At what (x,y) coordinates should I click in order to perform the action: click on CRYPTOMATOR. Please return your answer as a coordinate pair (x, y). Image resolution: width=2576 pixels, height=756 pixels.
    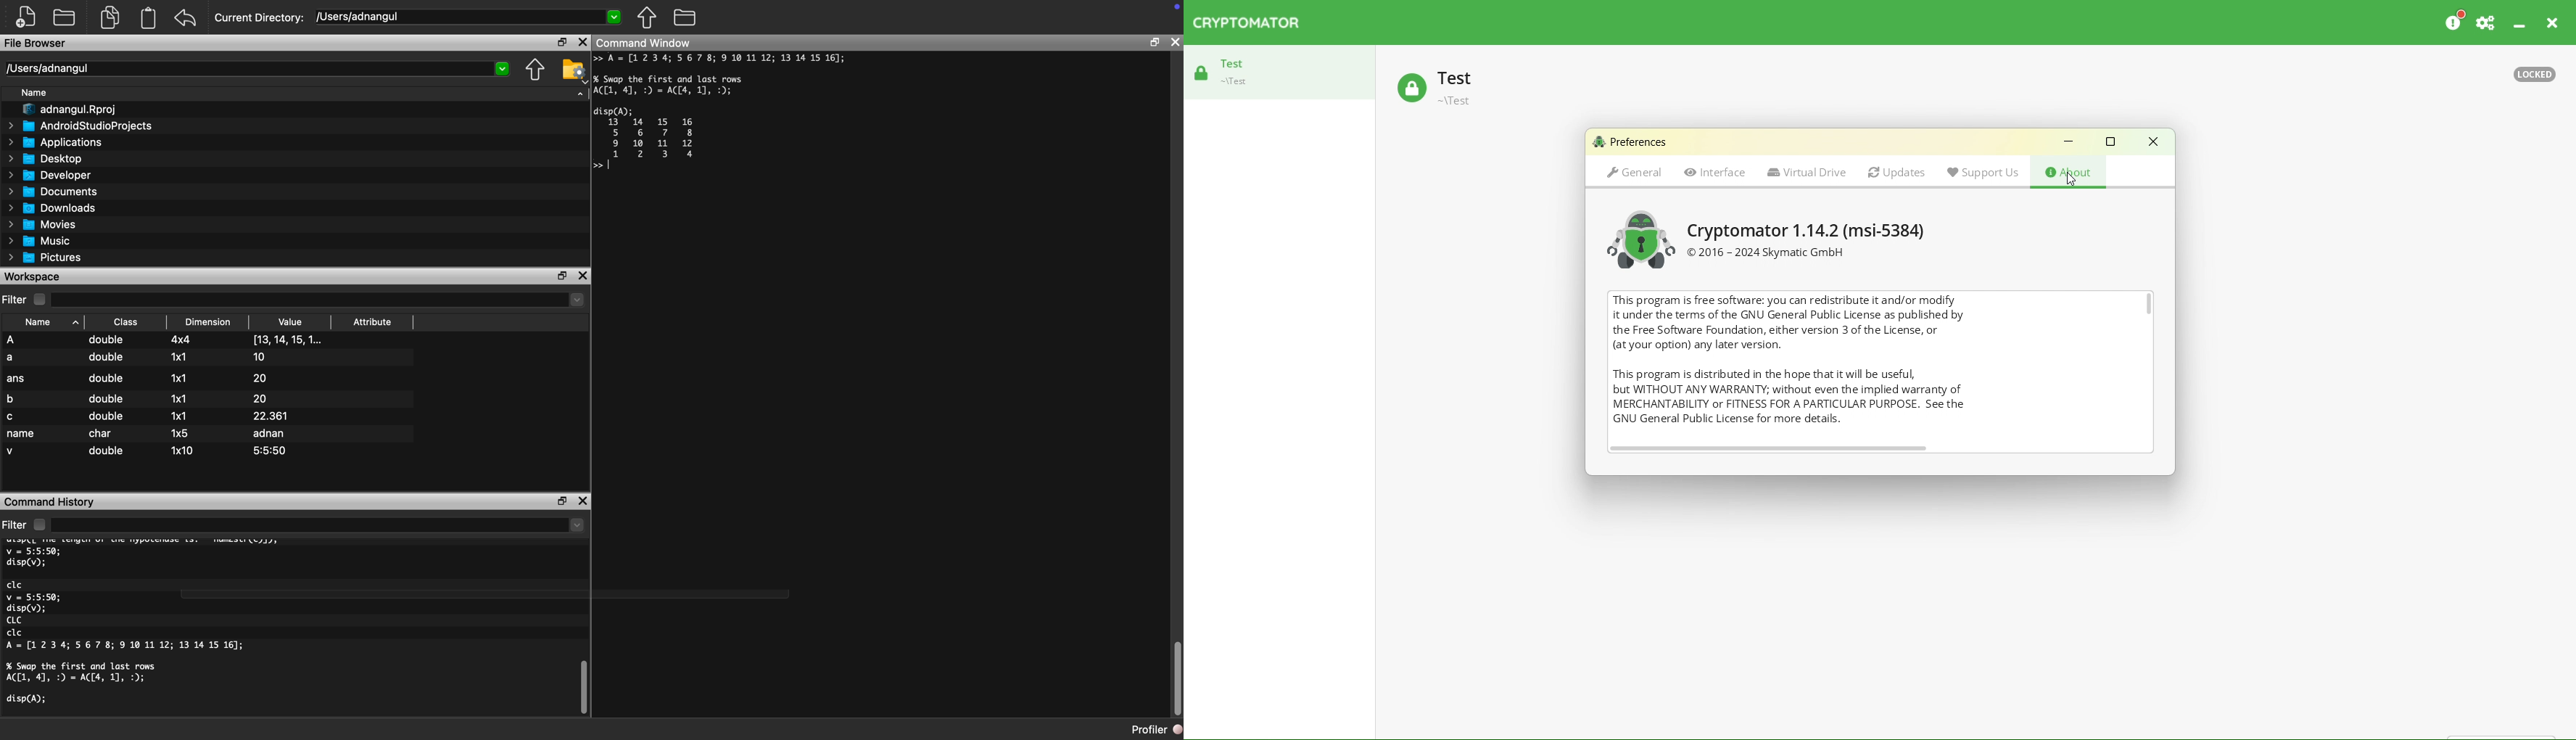
    Looking at the image, I should click on (1251, 22).